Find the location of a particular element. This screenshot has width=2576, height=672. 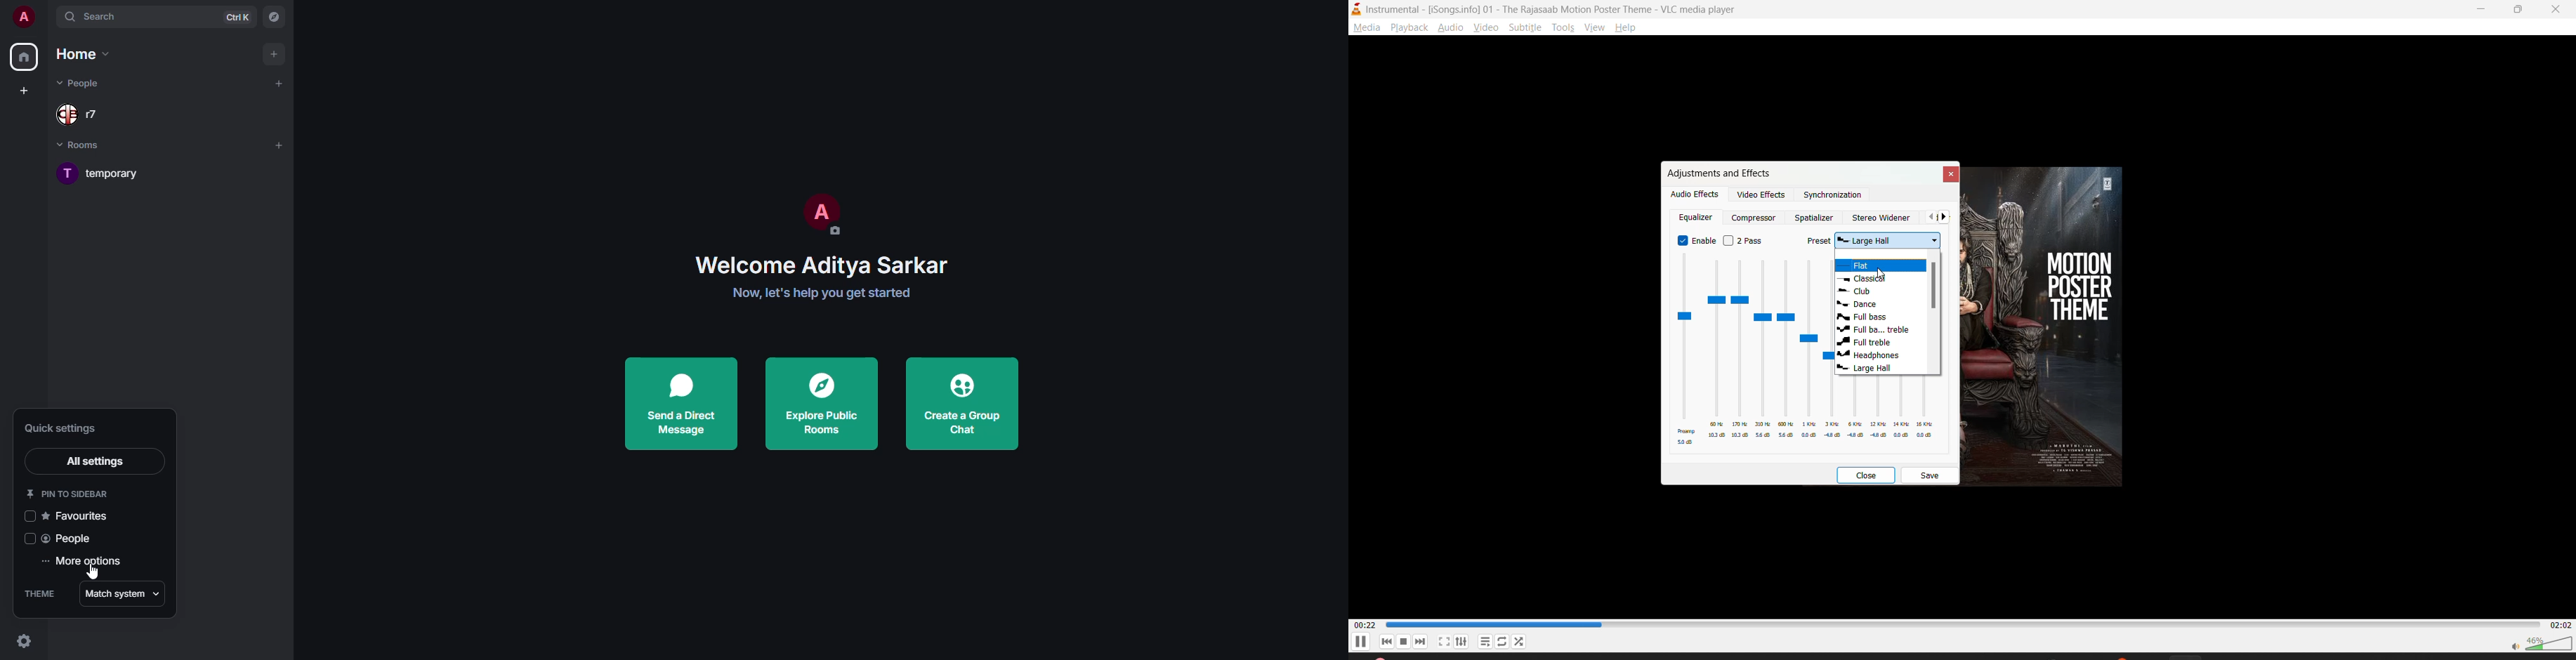

profile is located at coordinates (21, 17).